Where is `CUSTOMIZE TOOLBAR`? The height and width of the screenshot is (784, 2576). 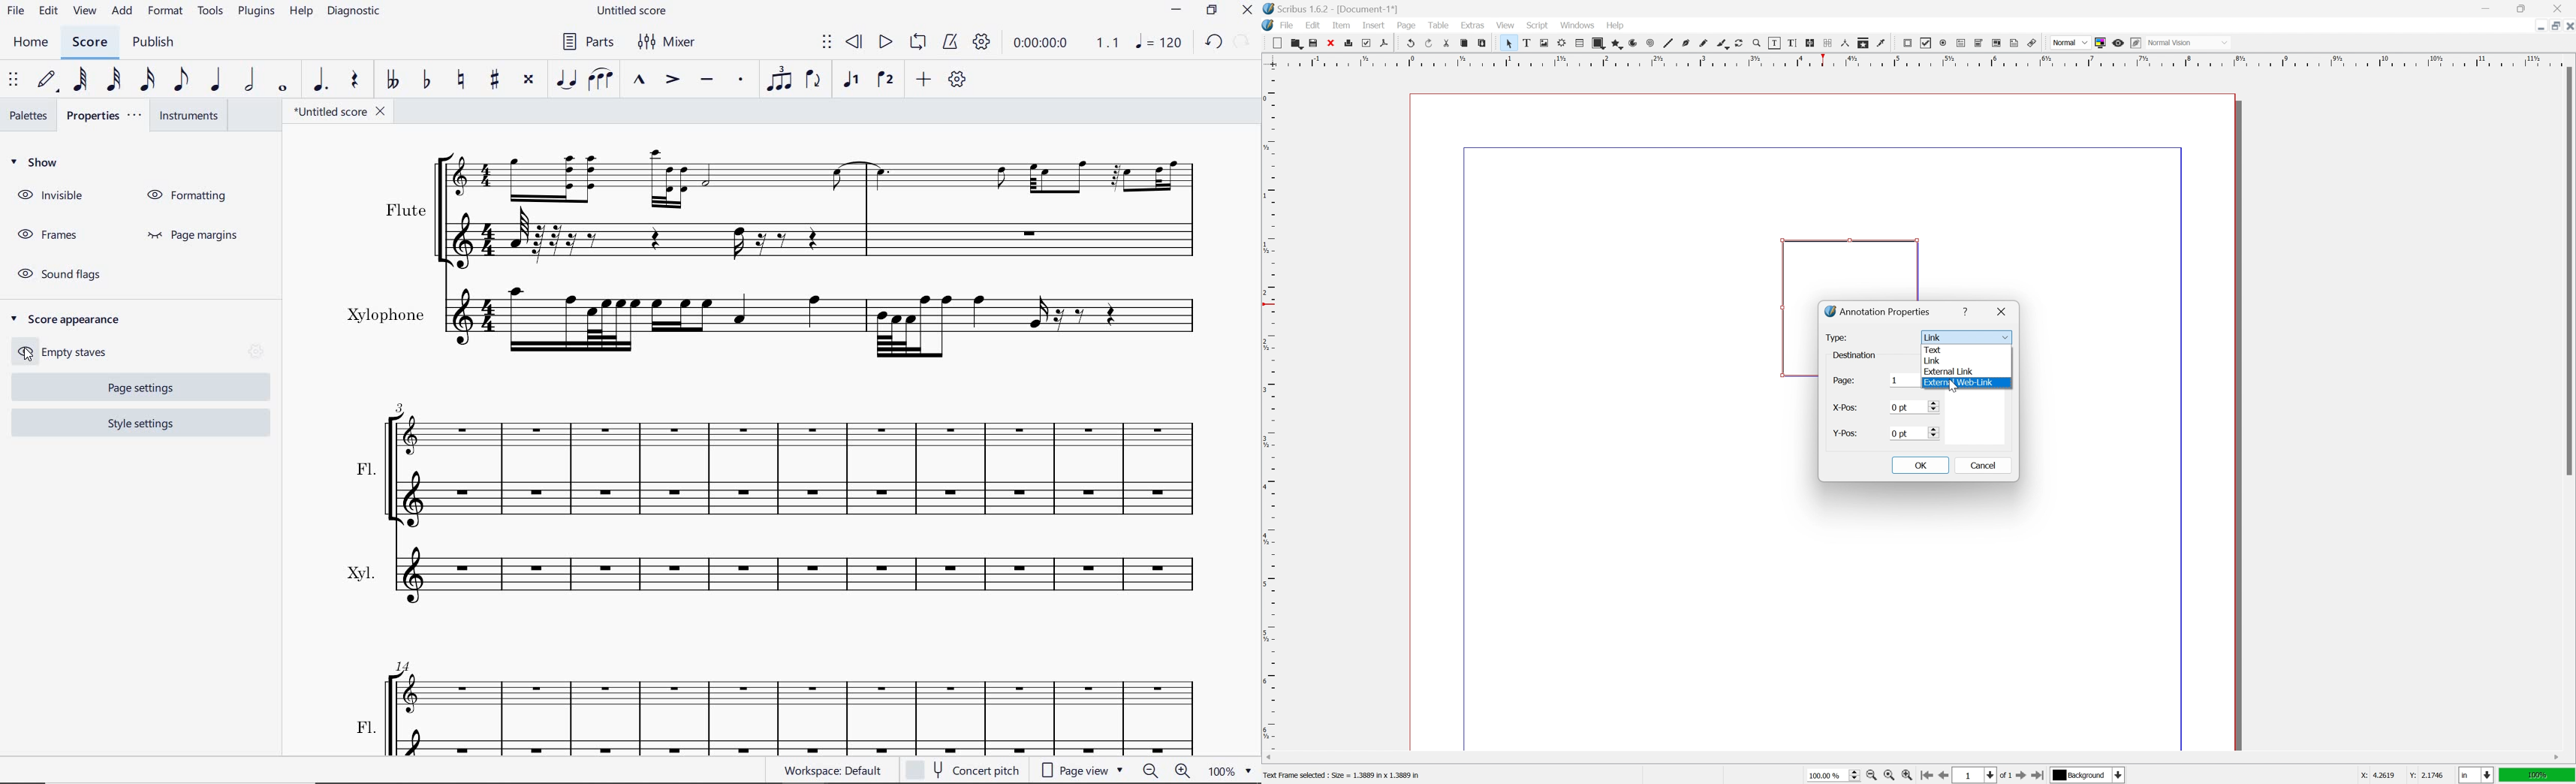
CUSTOMIZE TOOLBAR is located at coordinates (957, 78).